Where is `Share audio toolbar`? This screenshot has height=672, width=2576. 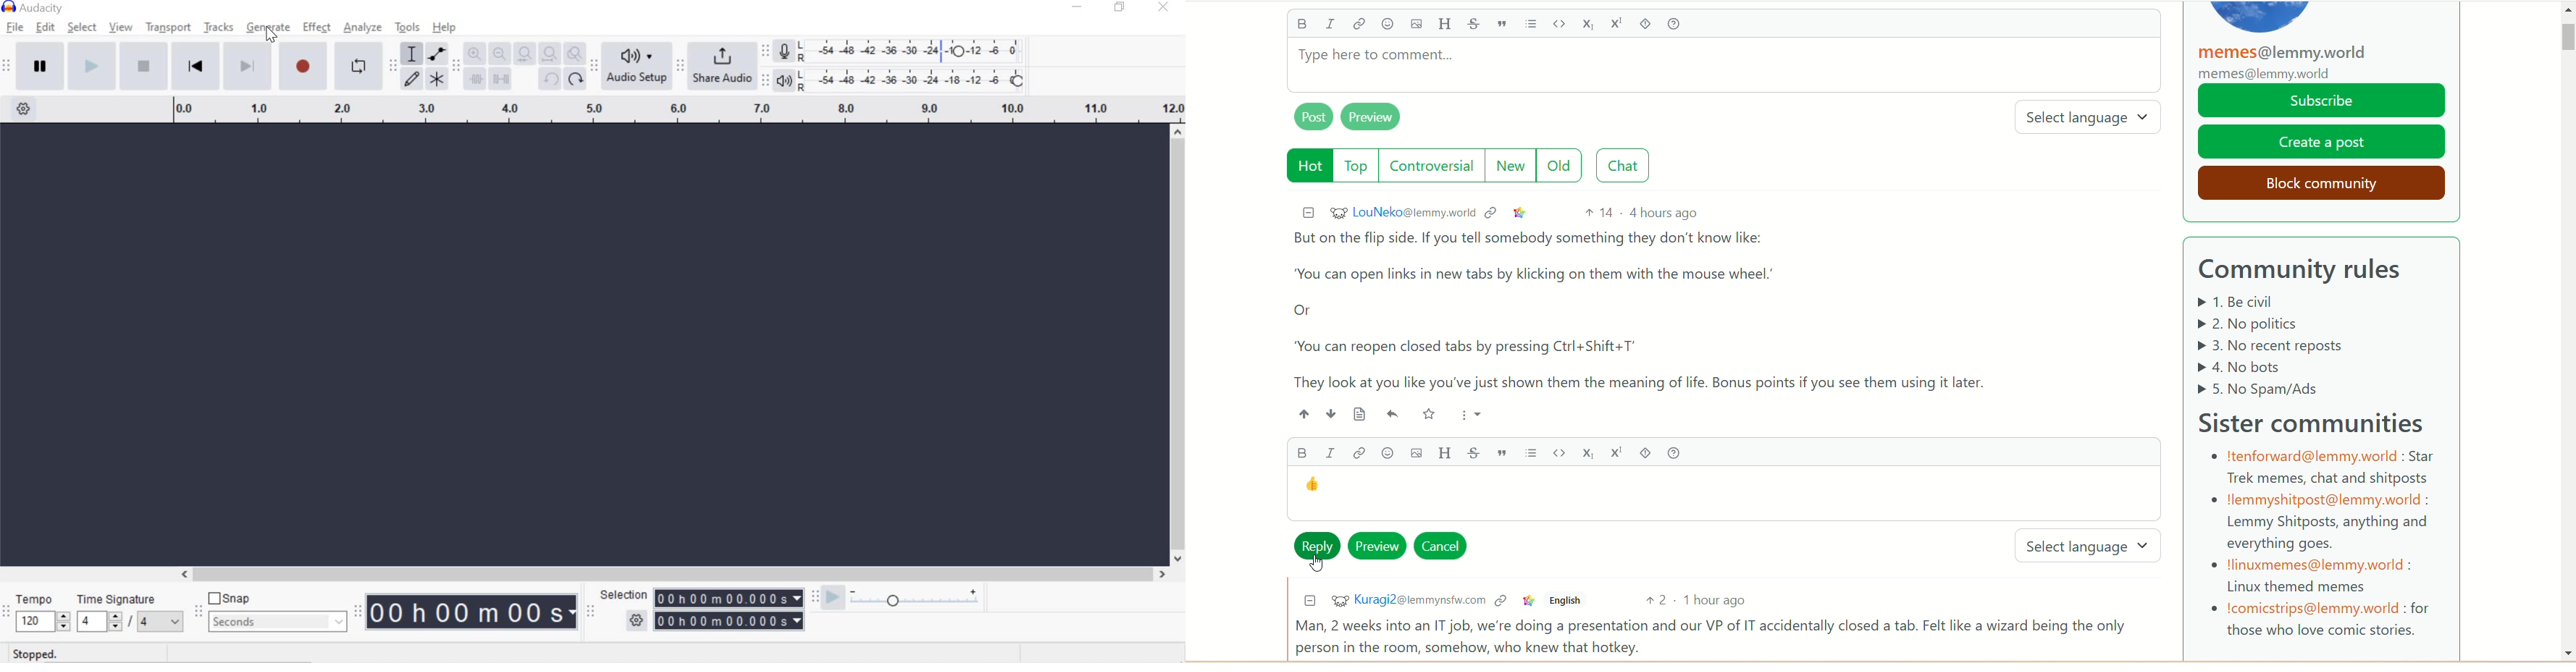 Share audio toolbar is located at coordinates (679, 65).